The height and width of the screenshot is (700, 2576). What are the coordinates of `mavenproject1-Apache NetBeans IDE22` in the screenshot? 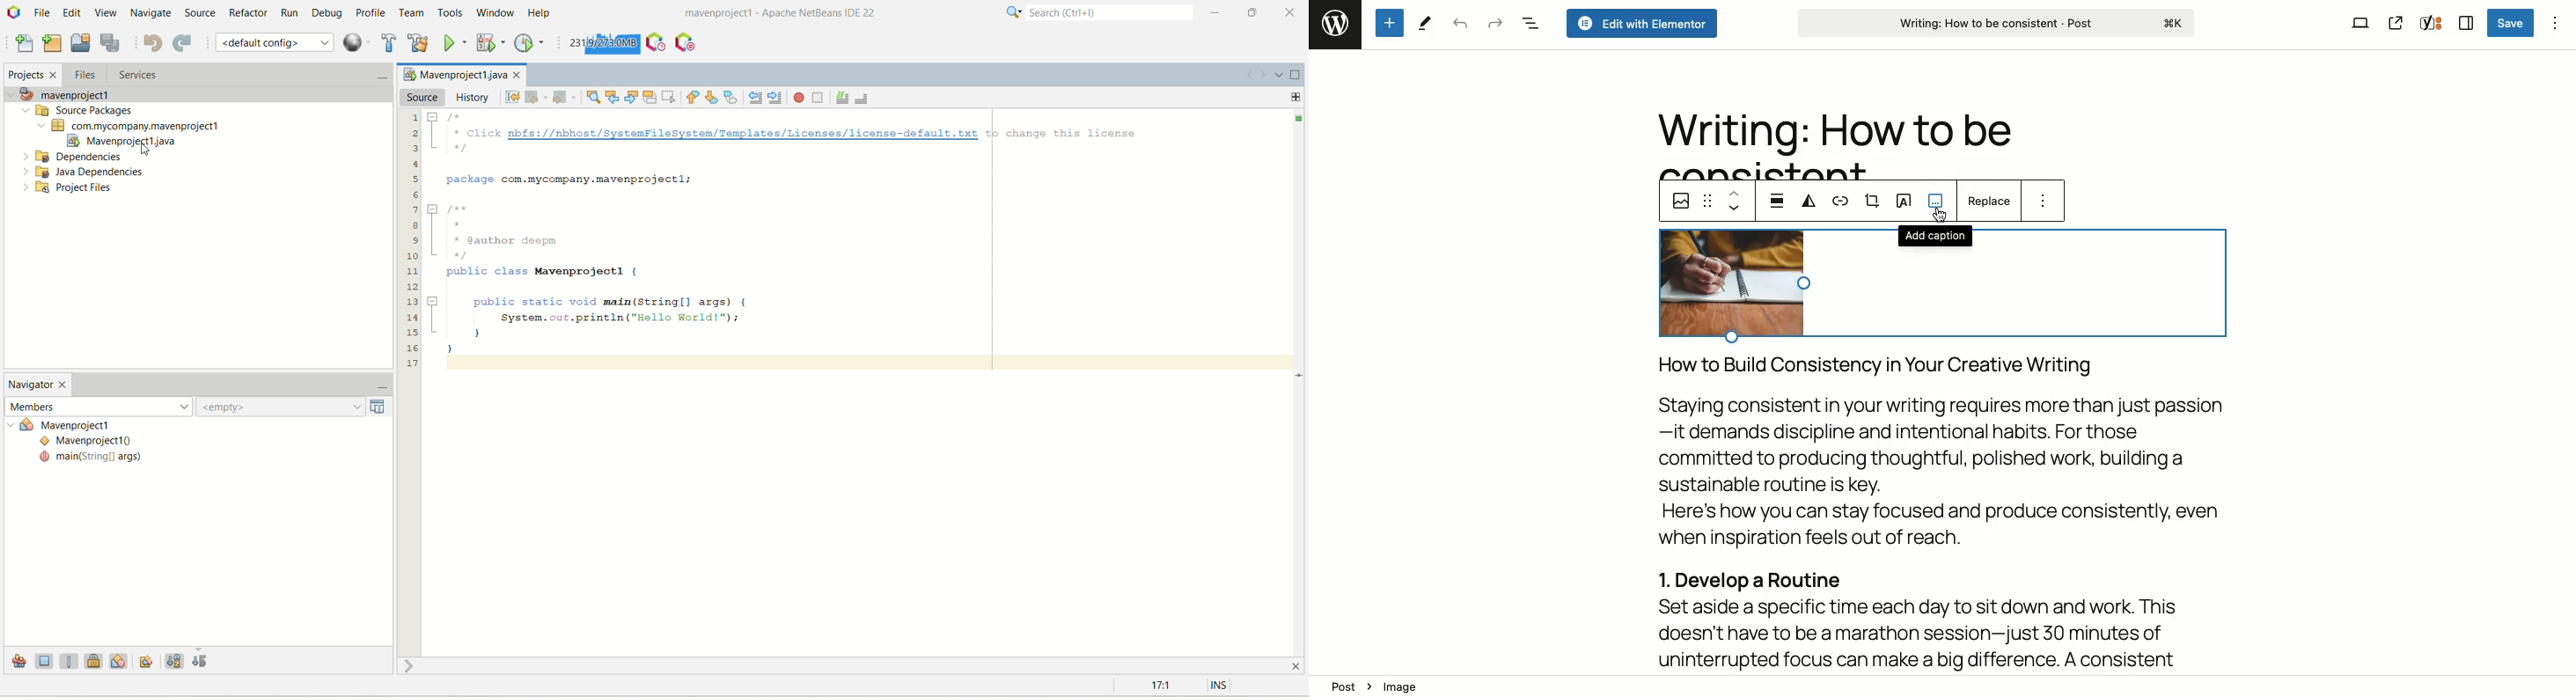 It's located at (747, 14).